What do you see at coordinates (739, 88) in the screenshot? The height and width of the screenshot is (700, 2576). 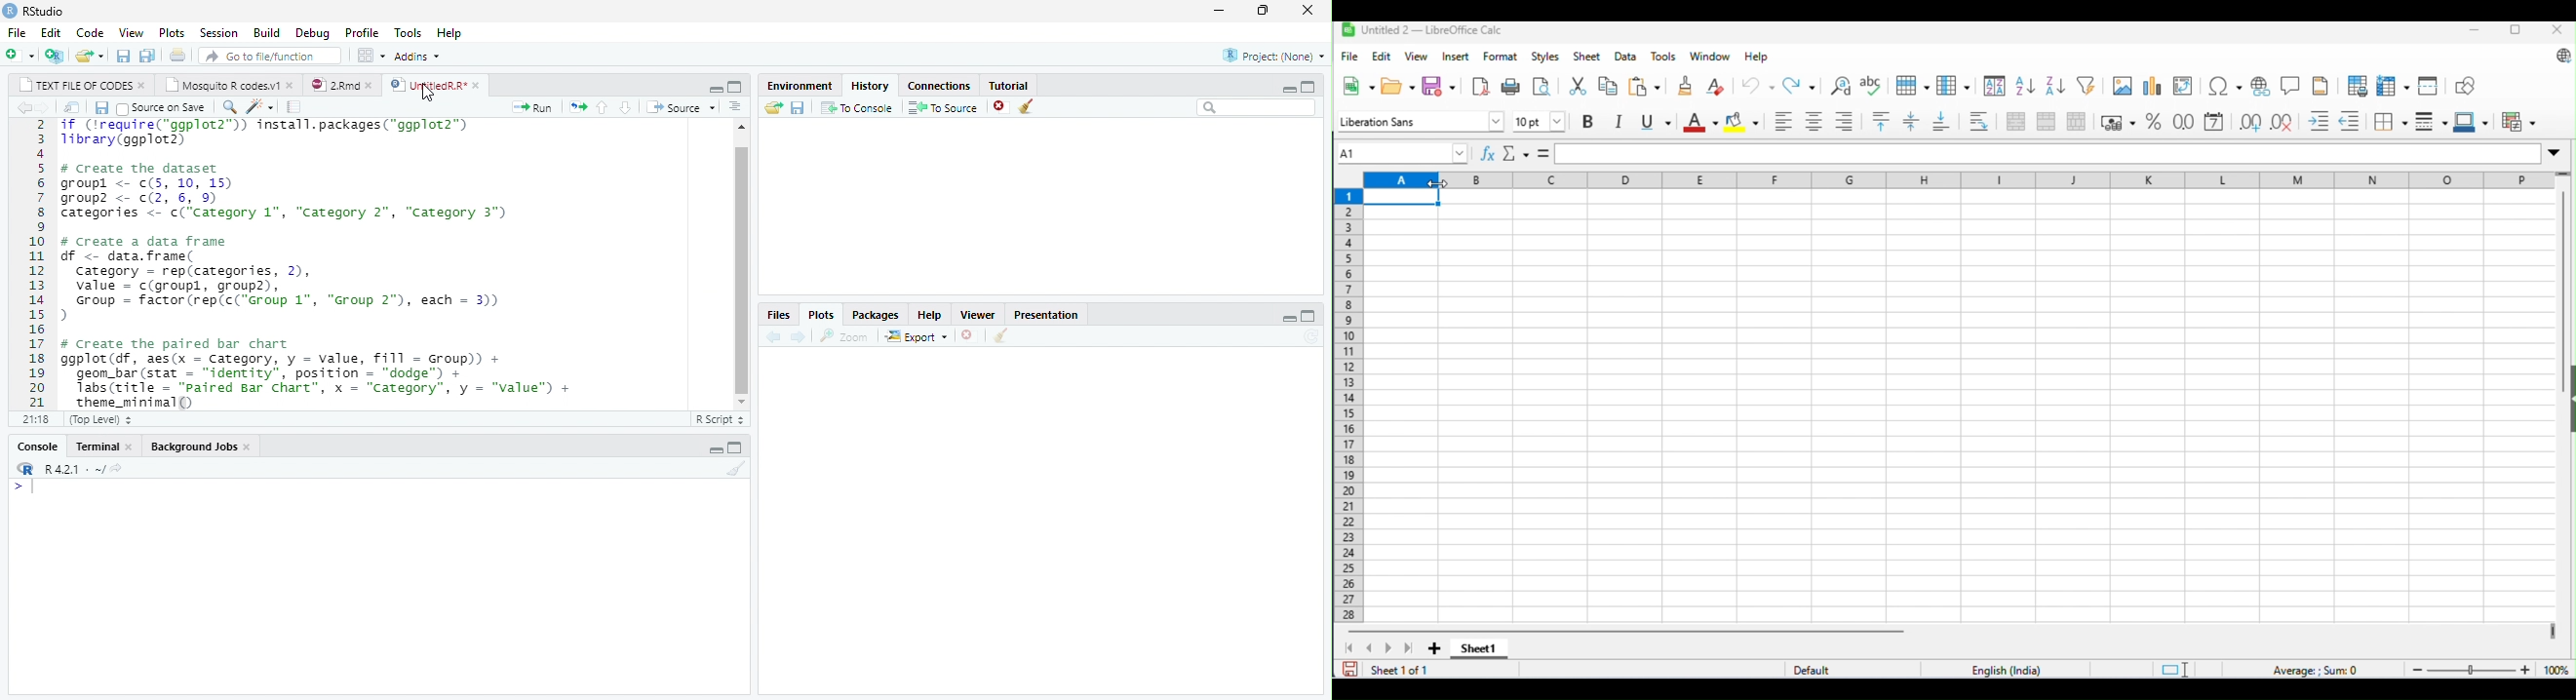 I see `maximize` at bounding box center [739, 88].